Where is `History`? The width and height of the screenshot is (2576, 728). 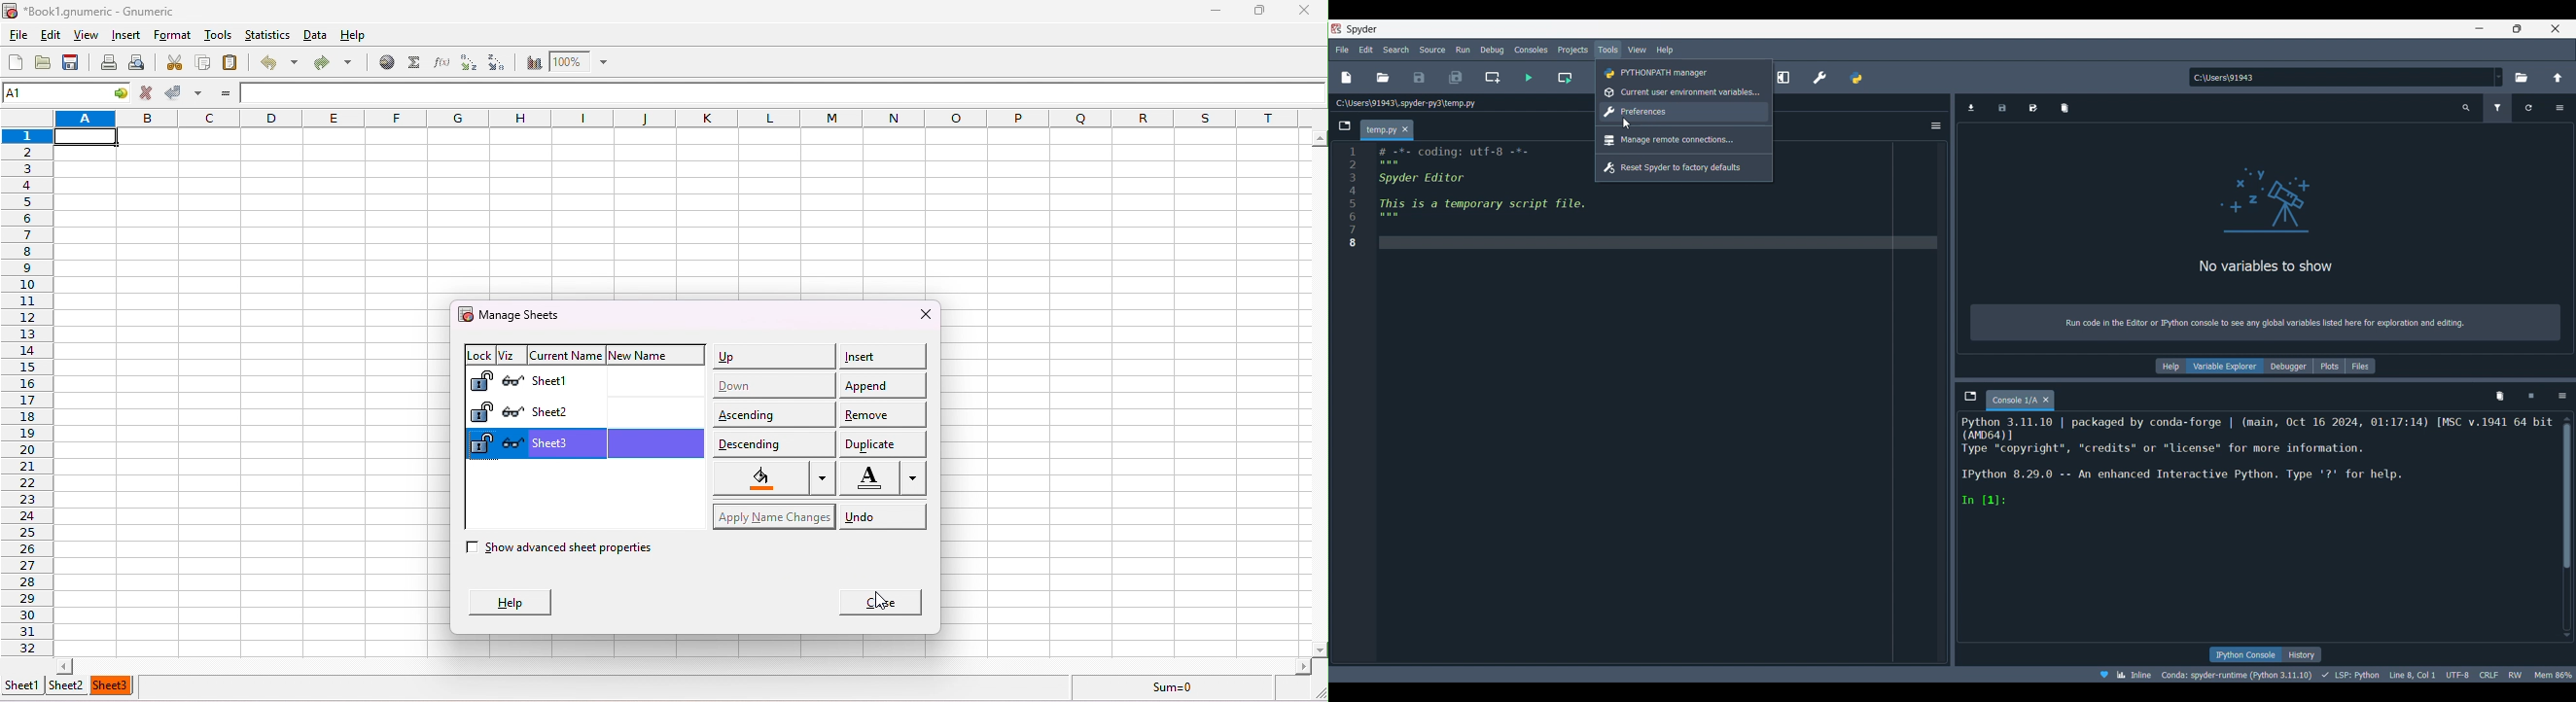 History is located at coordinates (2302, 655).